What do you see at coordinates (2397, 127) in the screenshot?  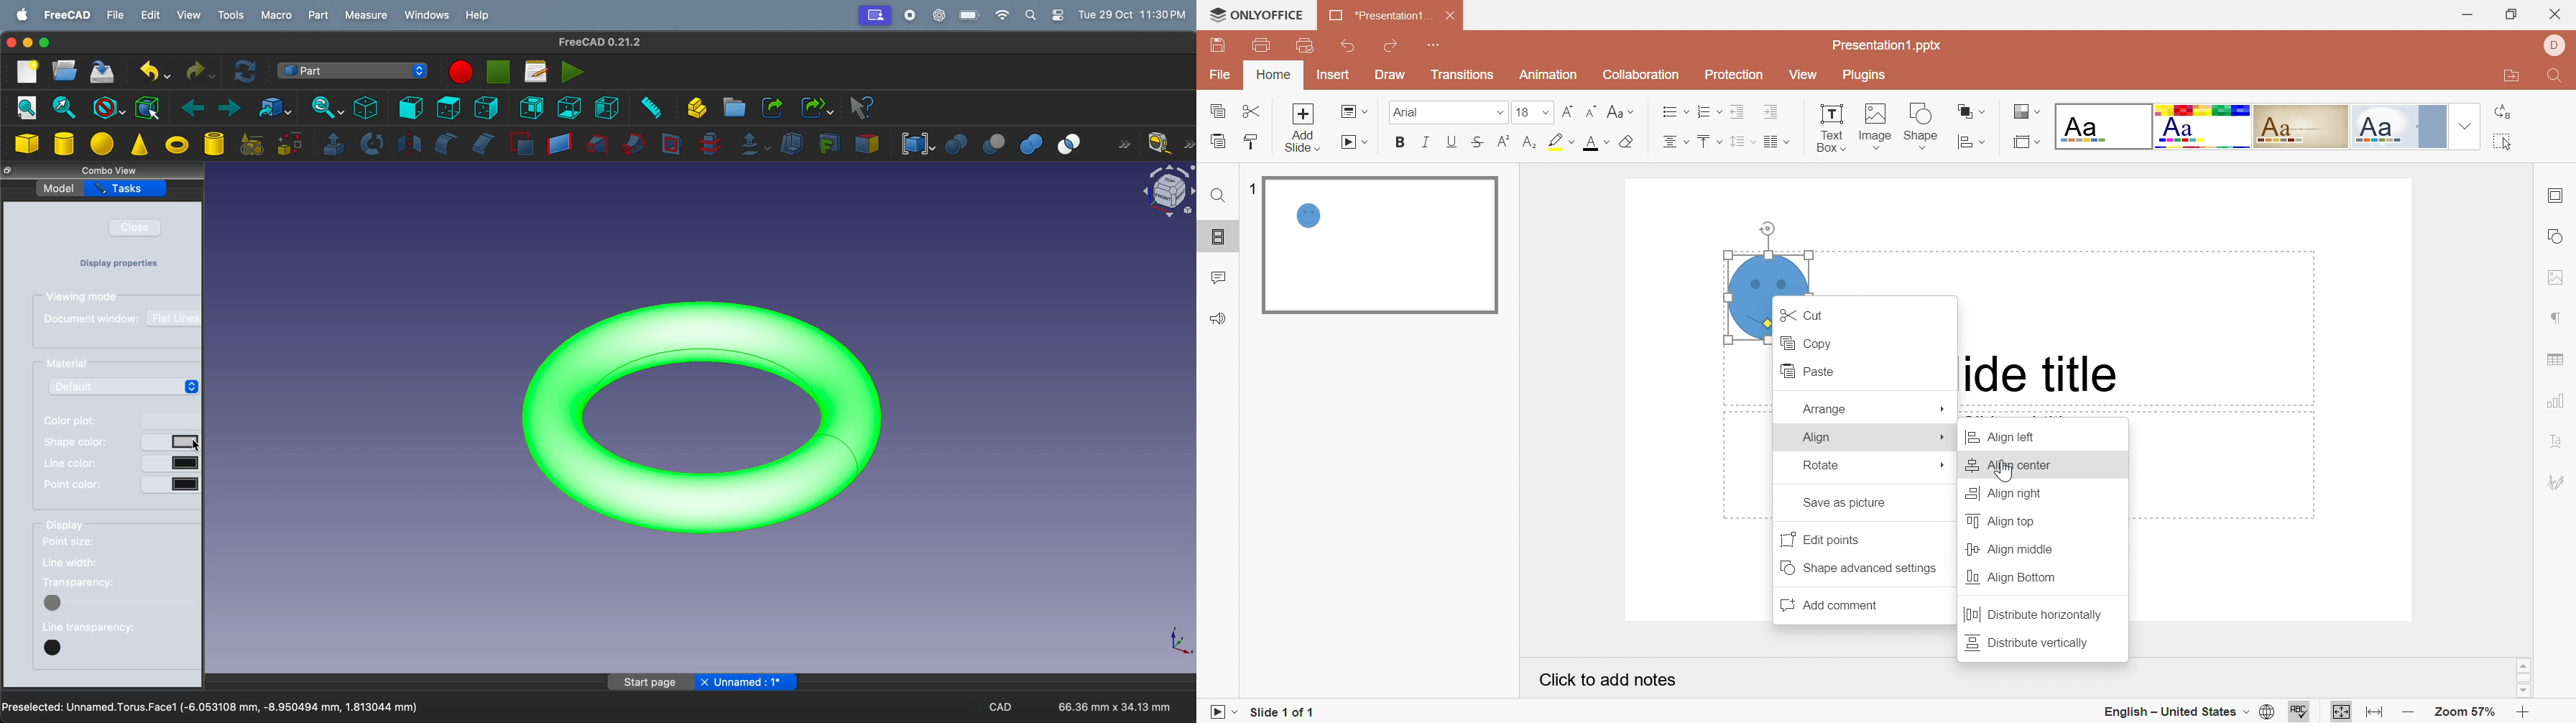 I see `Official` at bounding box center [2397, 127].